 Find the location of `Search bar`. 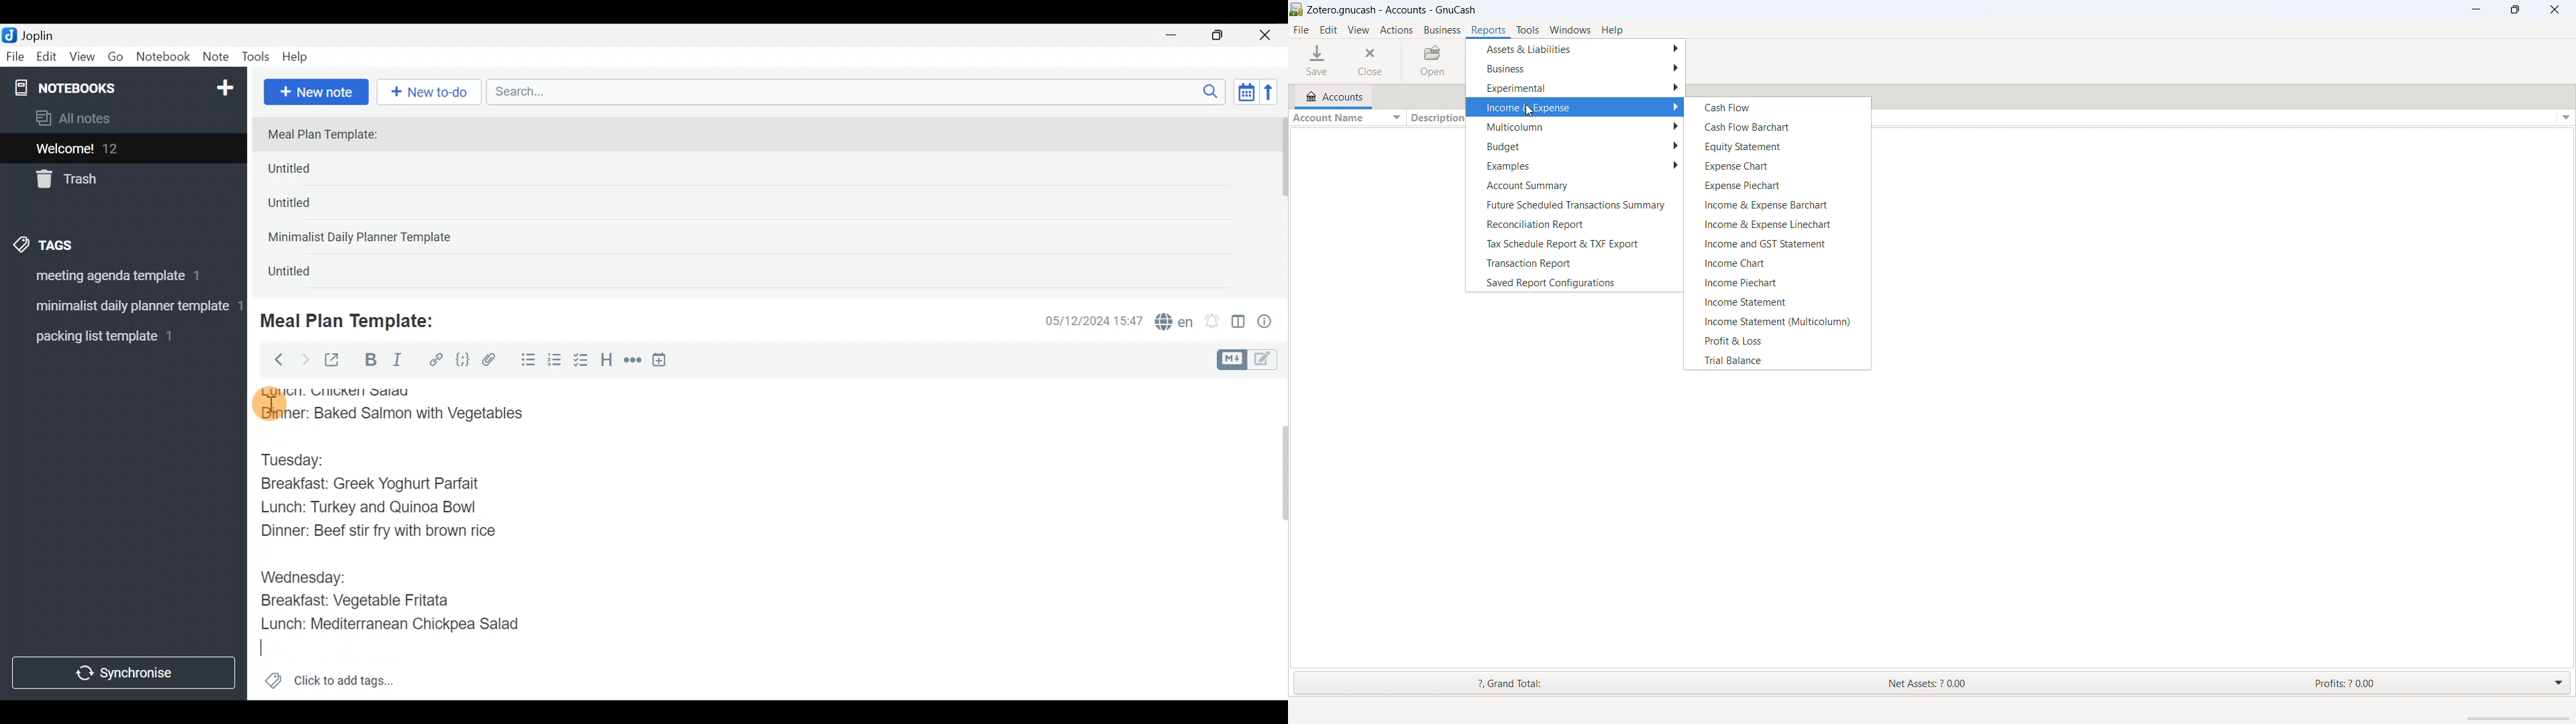

Search bar is located at coordinates (859, 90).